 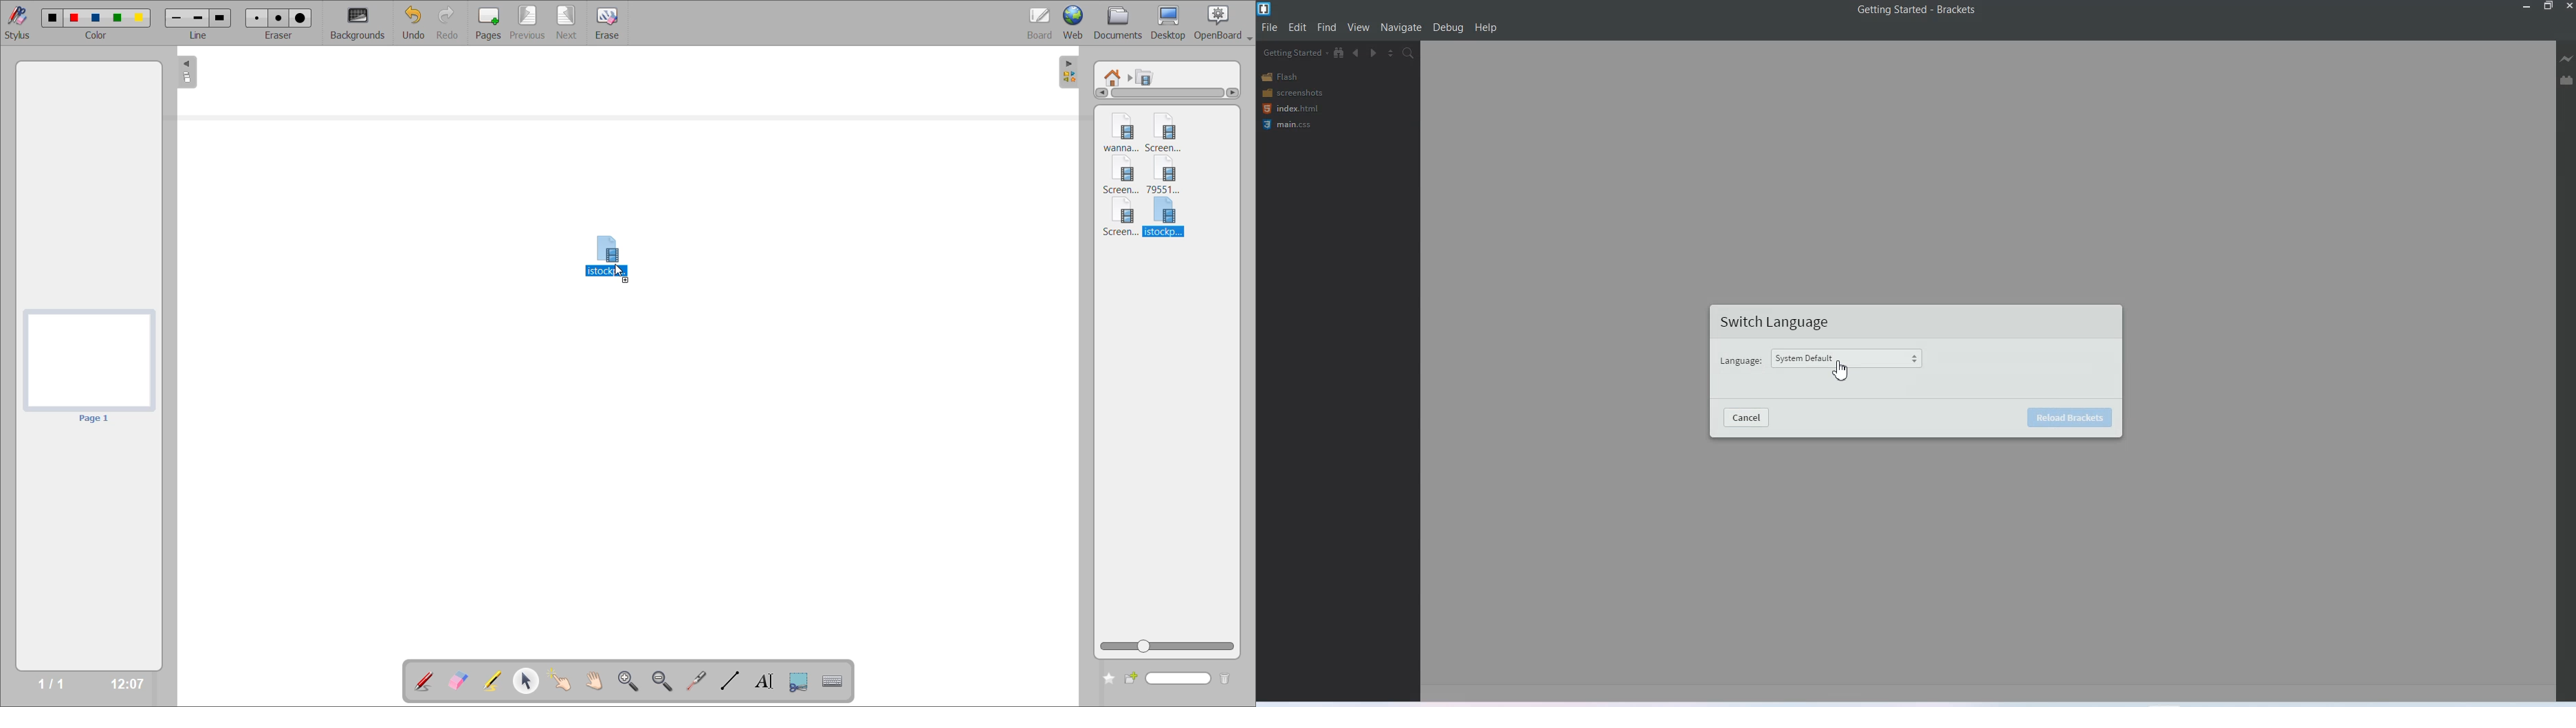 What do you see at coordinates (1297, 28) in the screenshot?
I see `Edit` at bounding box center [1297, 28].